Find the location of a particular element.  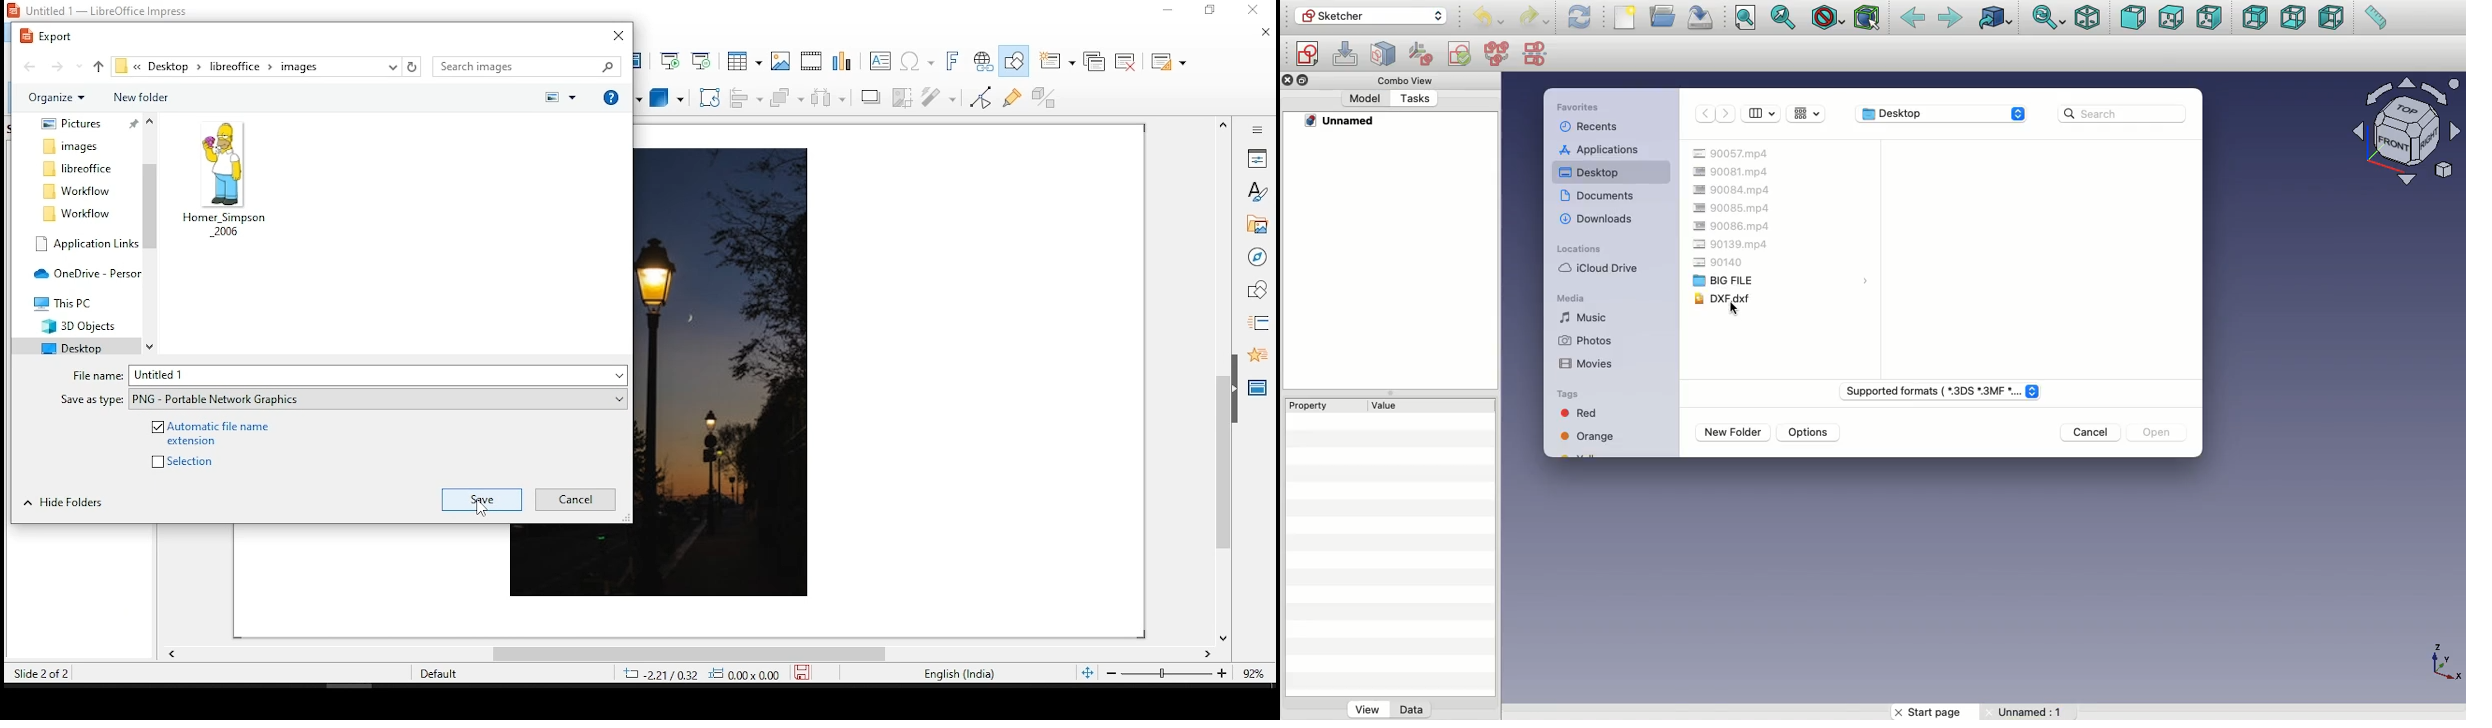

stars and banners is located at coordinates (623, 99).